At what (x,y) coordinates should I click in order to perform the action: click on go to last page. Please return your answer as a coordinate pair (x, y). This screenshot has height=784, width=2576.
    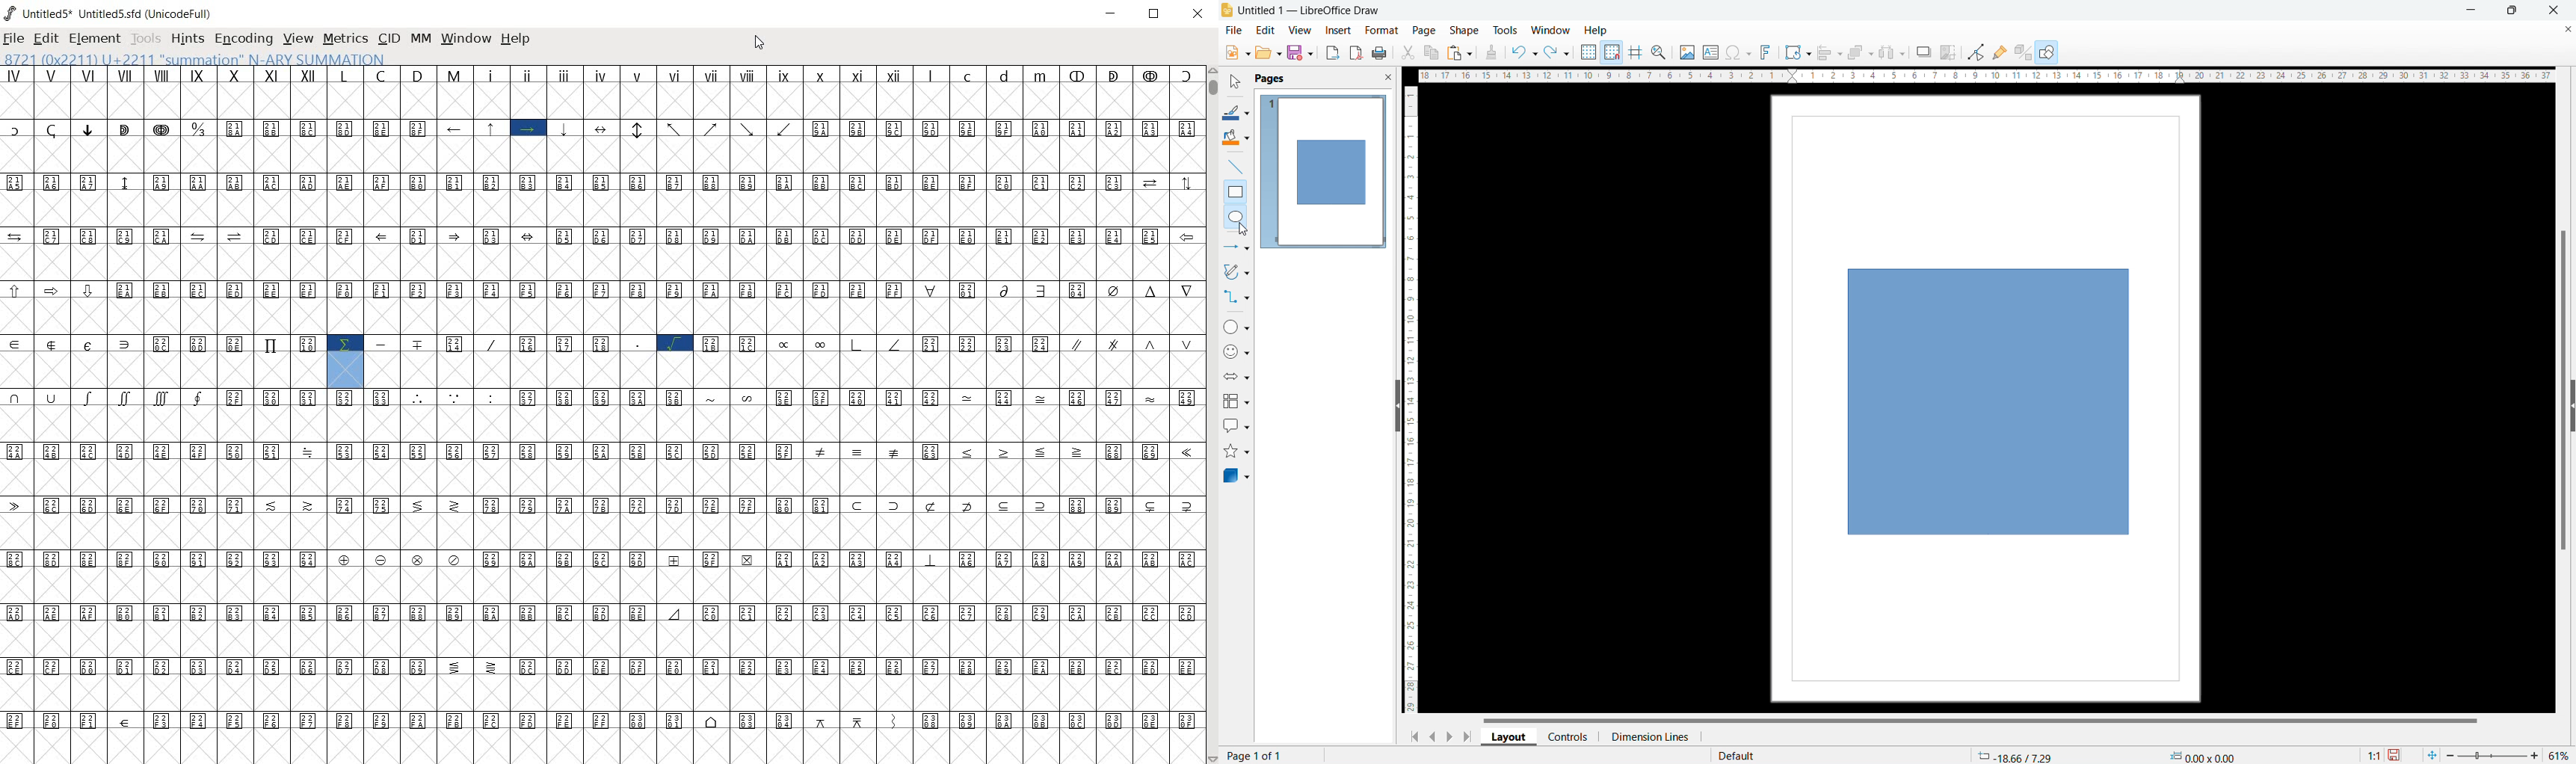
    Looking at the image, I should click on (1469, 736).